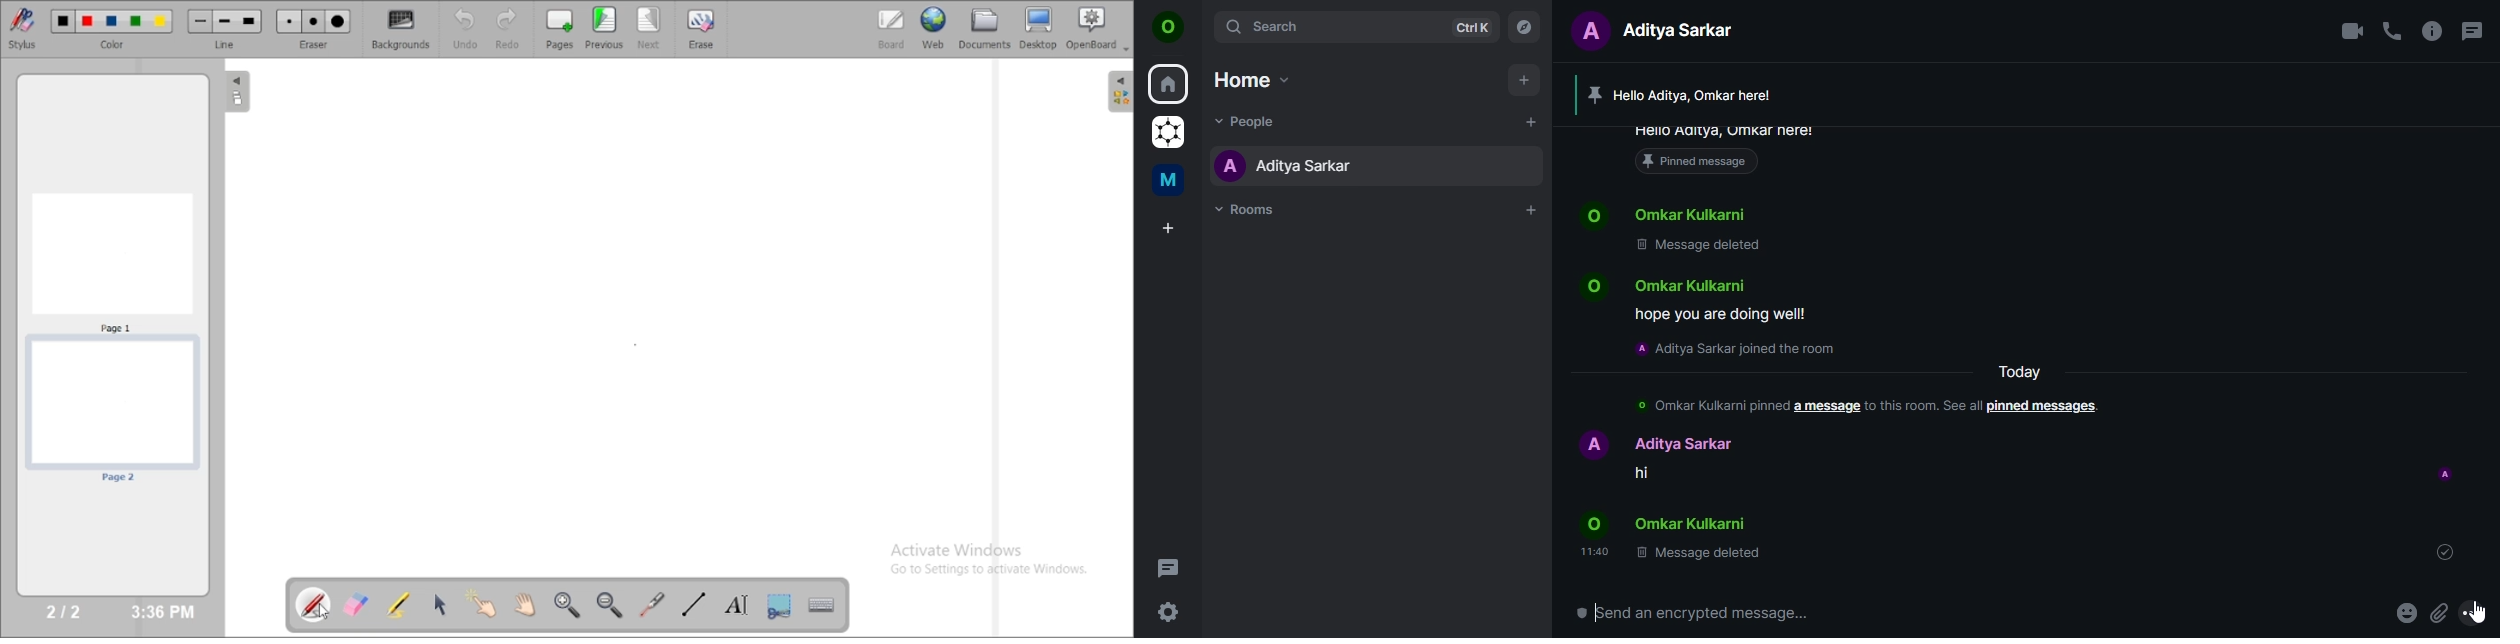 Image resolution: width=2520 pixels, height=644 pixels. I want to click on view profile, so click(1169, 29).